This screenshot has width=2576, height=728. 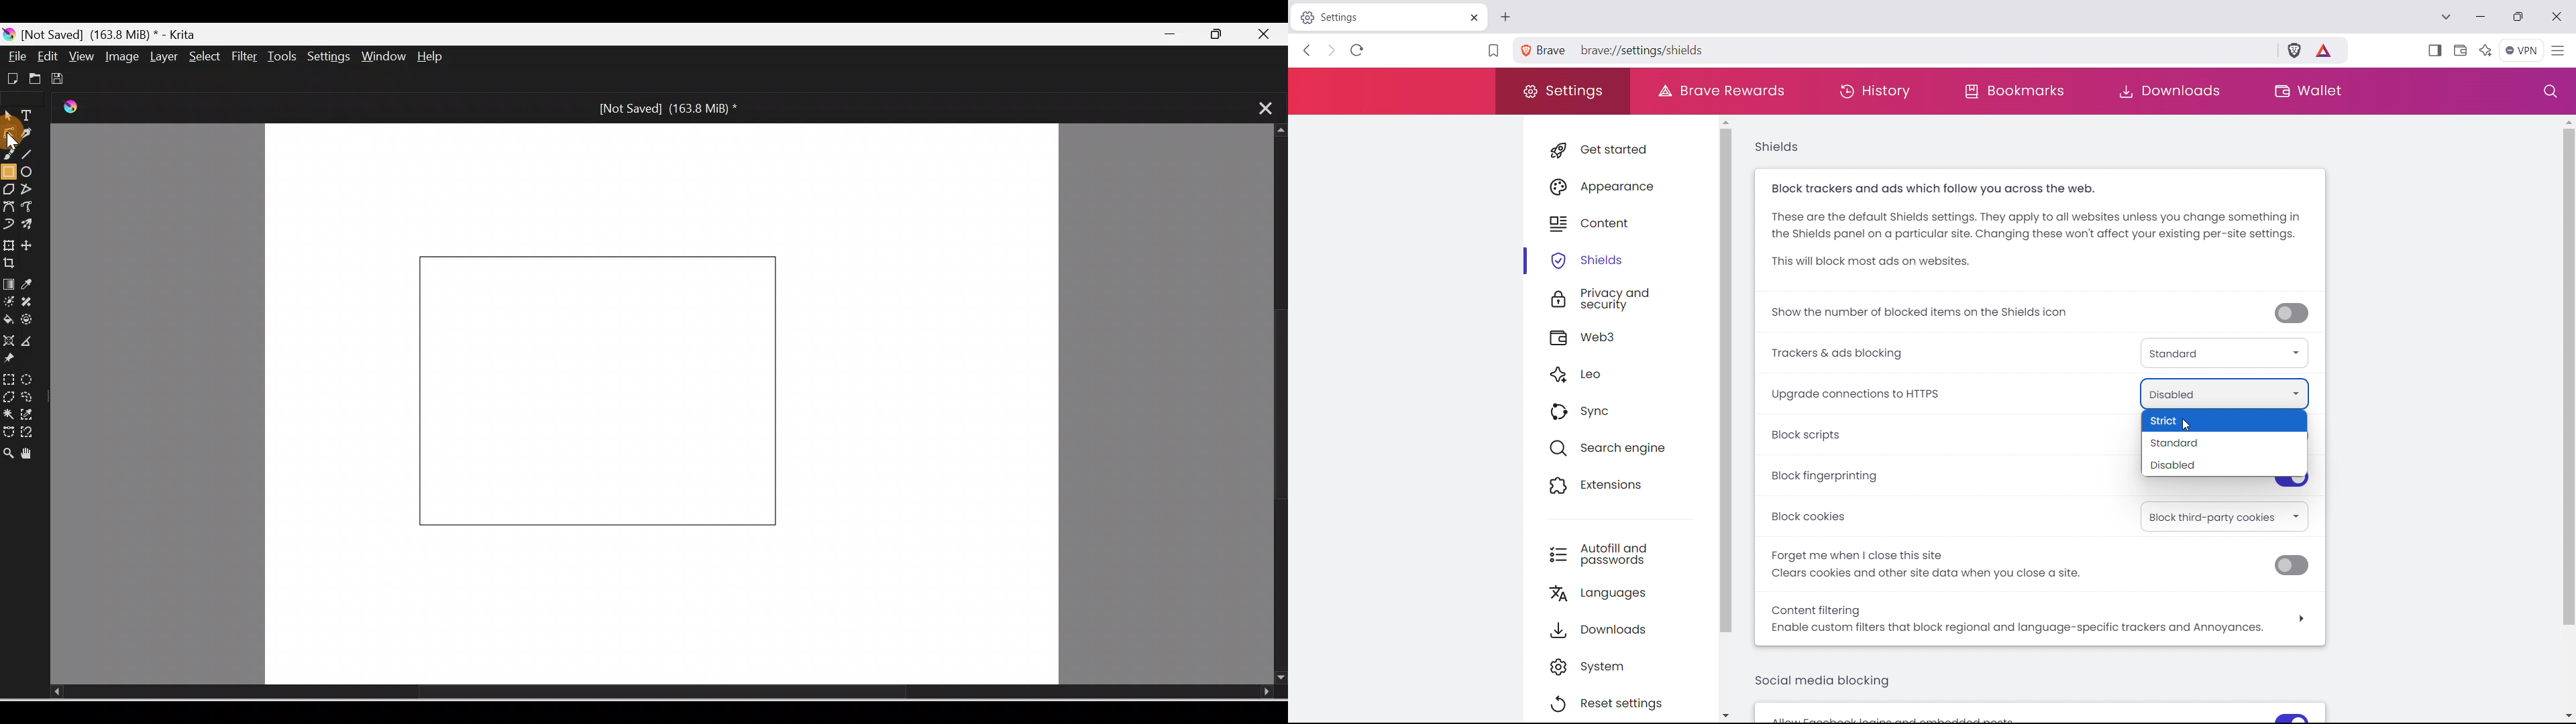 I want to click on Draw a gradient, so click(x=8, y=284).